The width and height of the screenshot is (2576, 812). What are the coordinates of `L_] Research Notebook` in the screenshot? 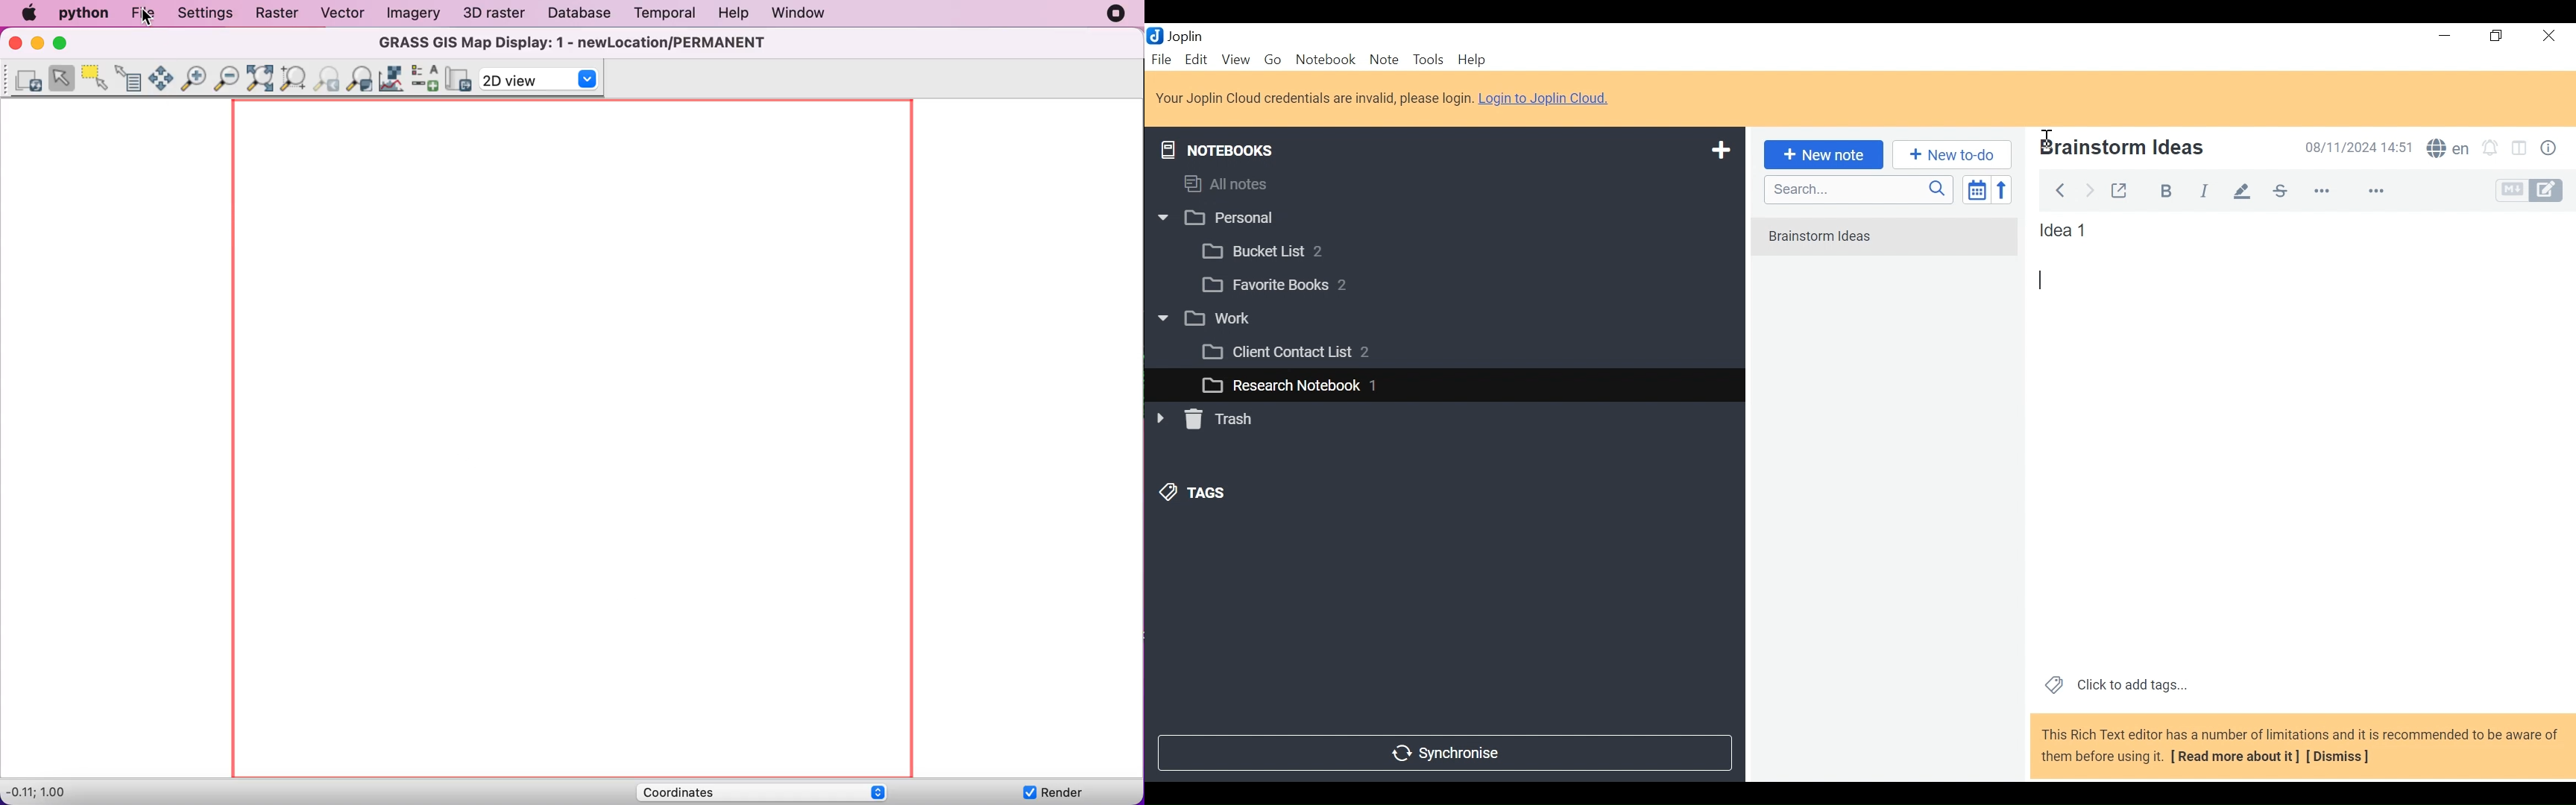 It's located at (1280, 386).